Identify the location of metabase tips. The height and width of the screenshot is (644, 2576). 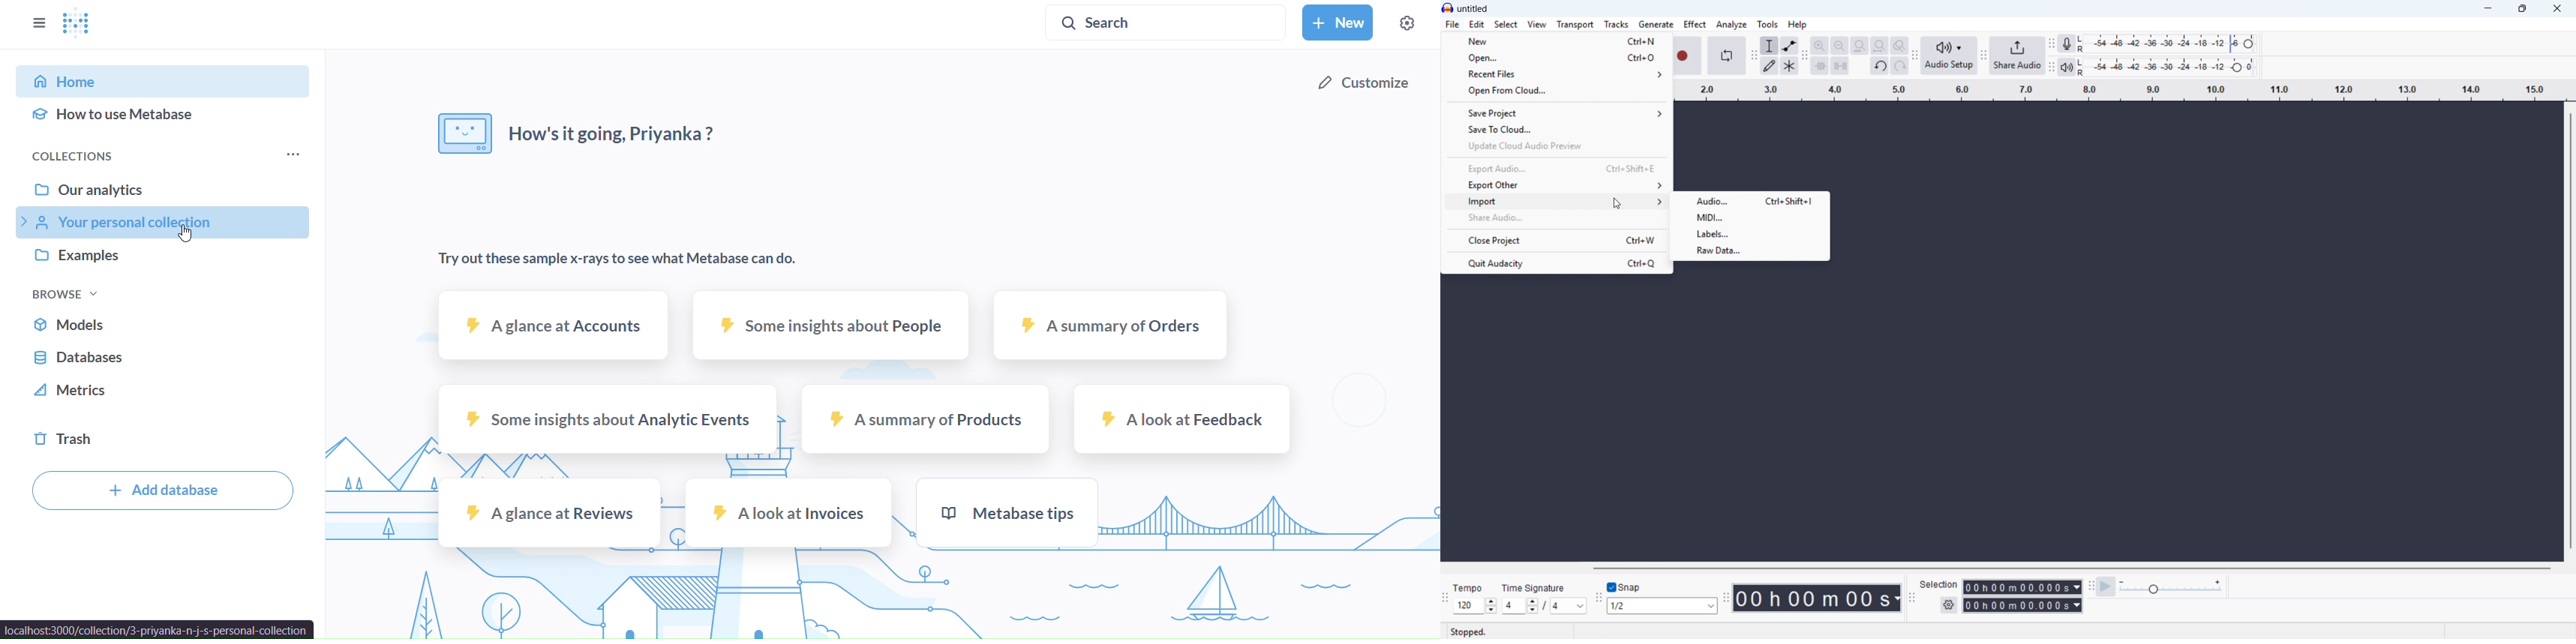
(1004, 513).